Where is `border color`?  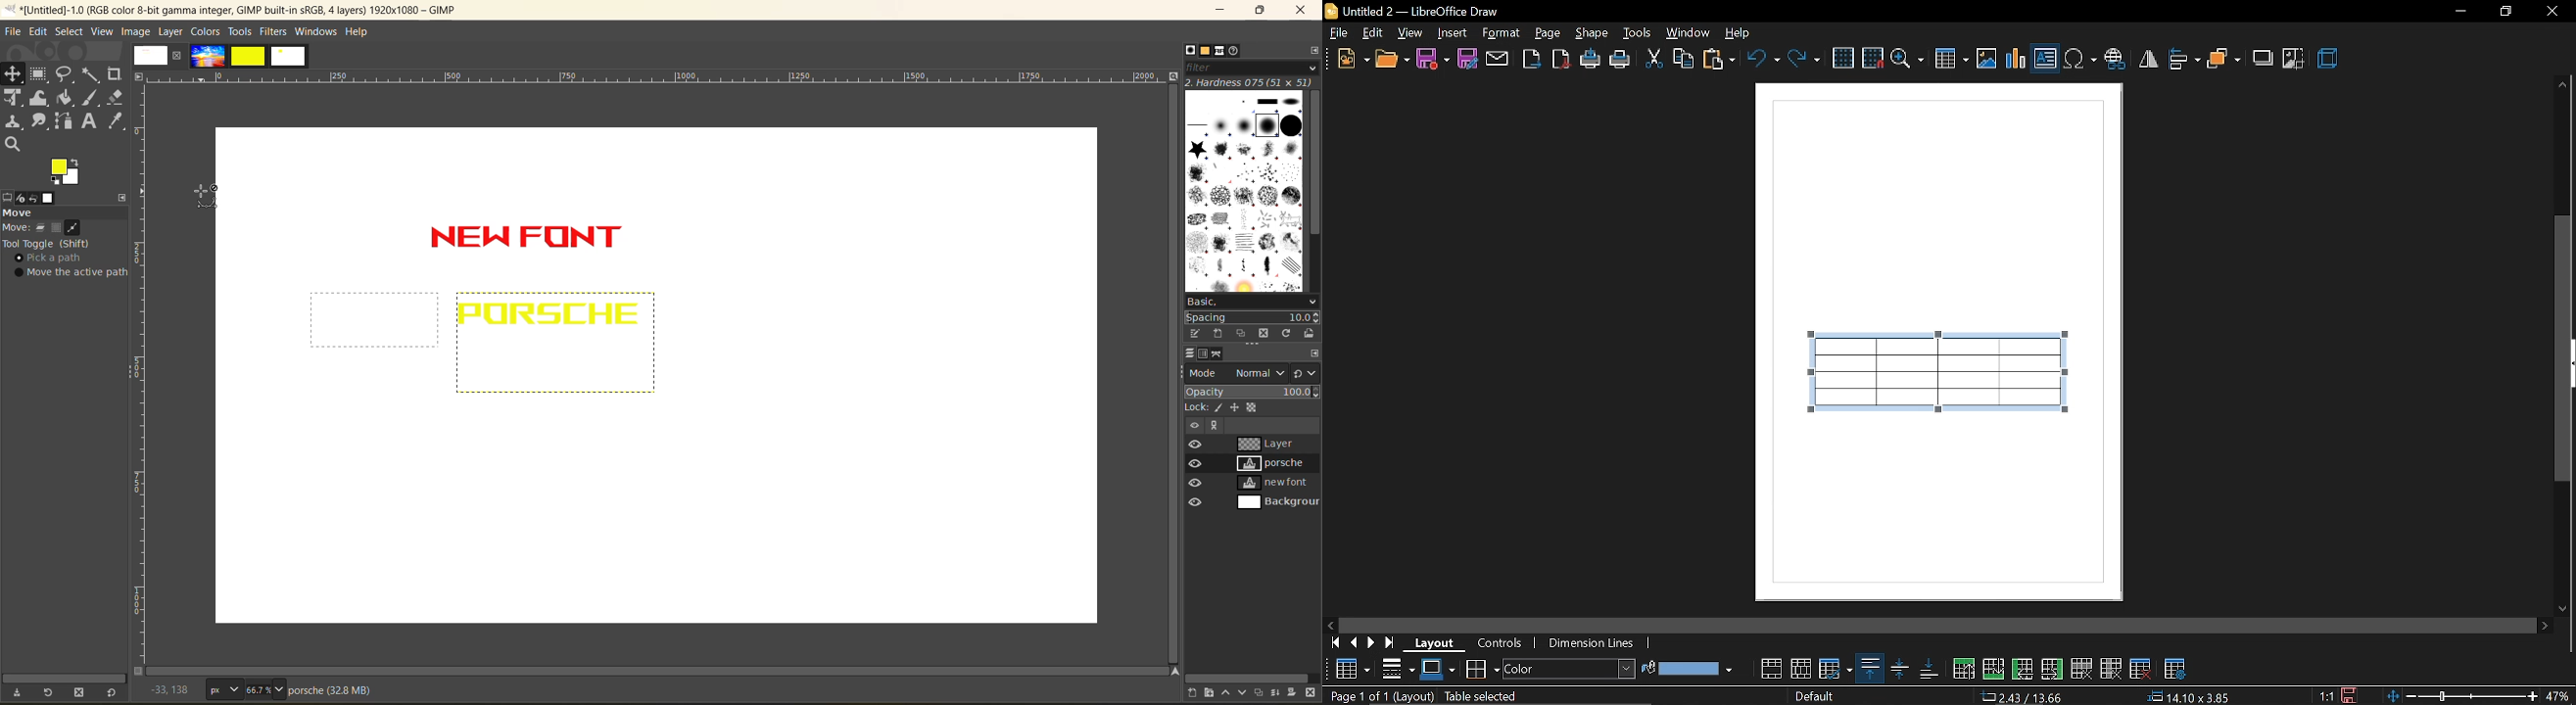 border color is located at coordinates (1438, 669).